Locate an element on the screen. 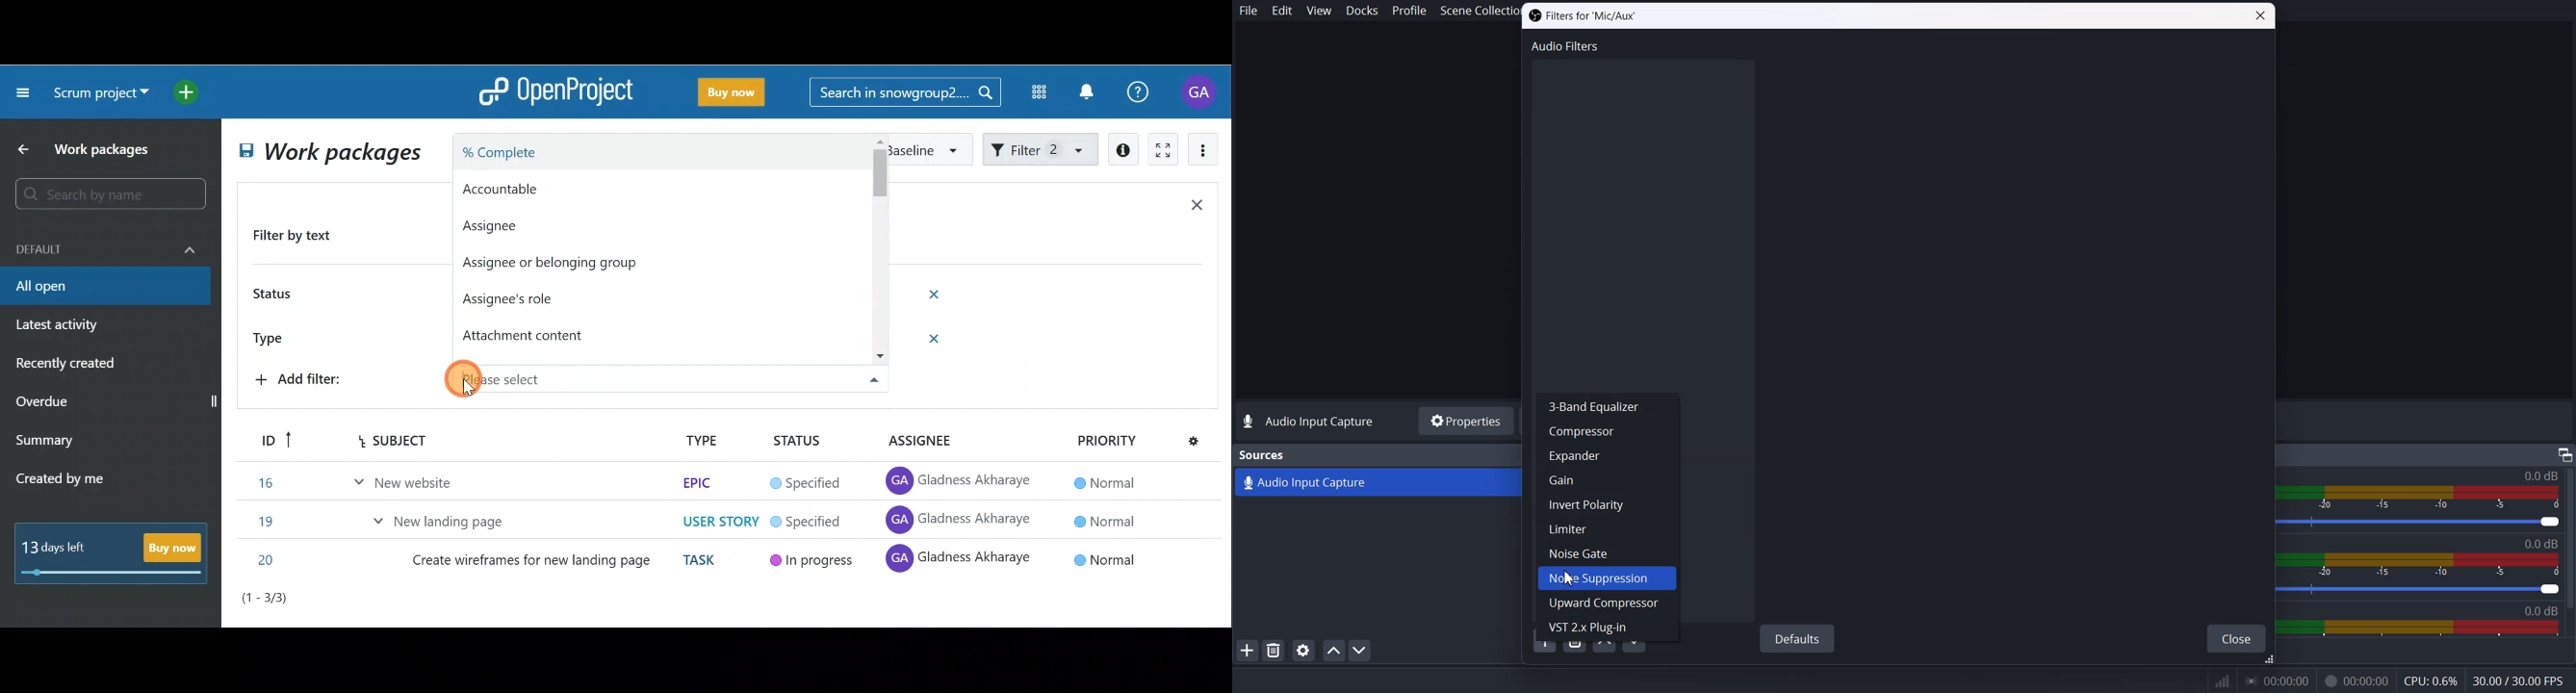 Image resolution: width=2576 pixels, height=700 pixels. Close is located at coordinates (2237, 639).